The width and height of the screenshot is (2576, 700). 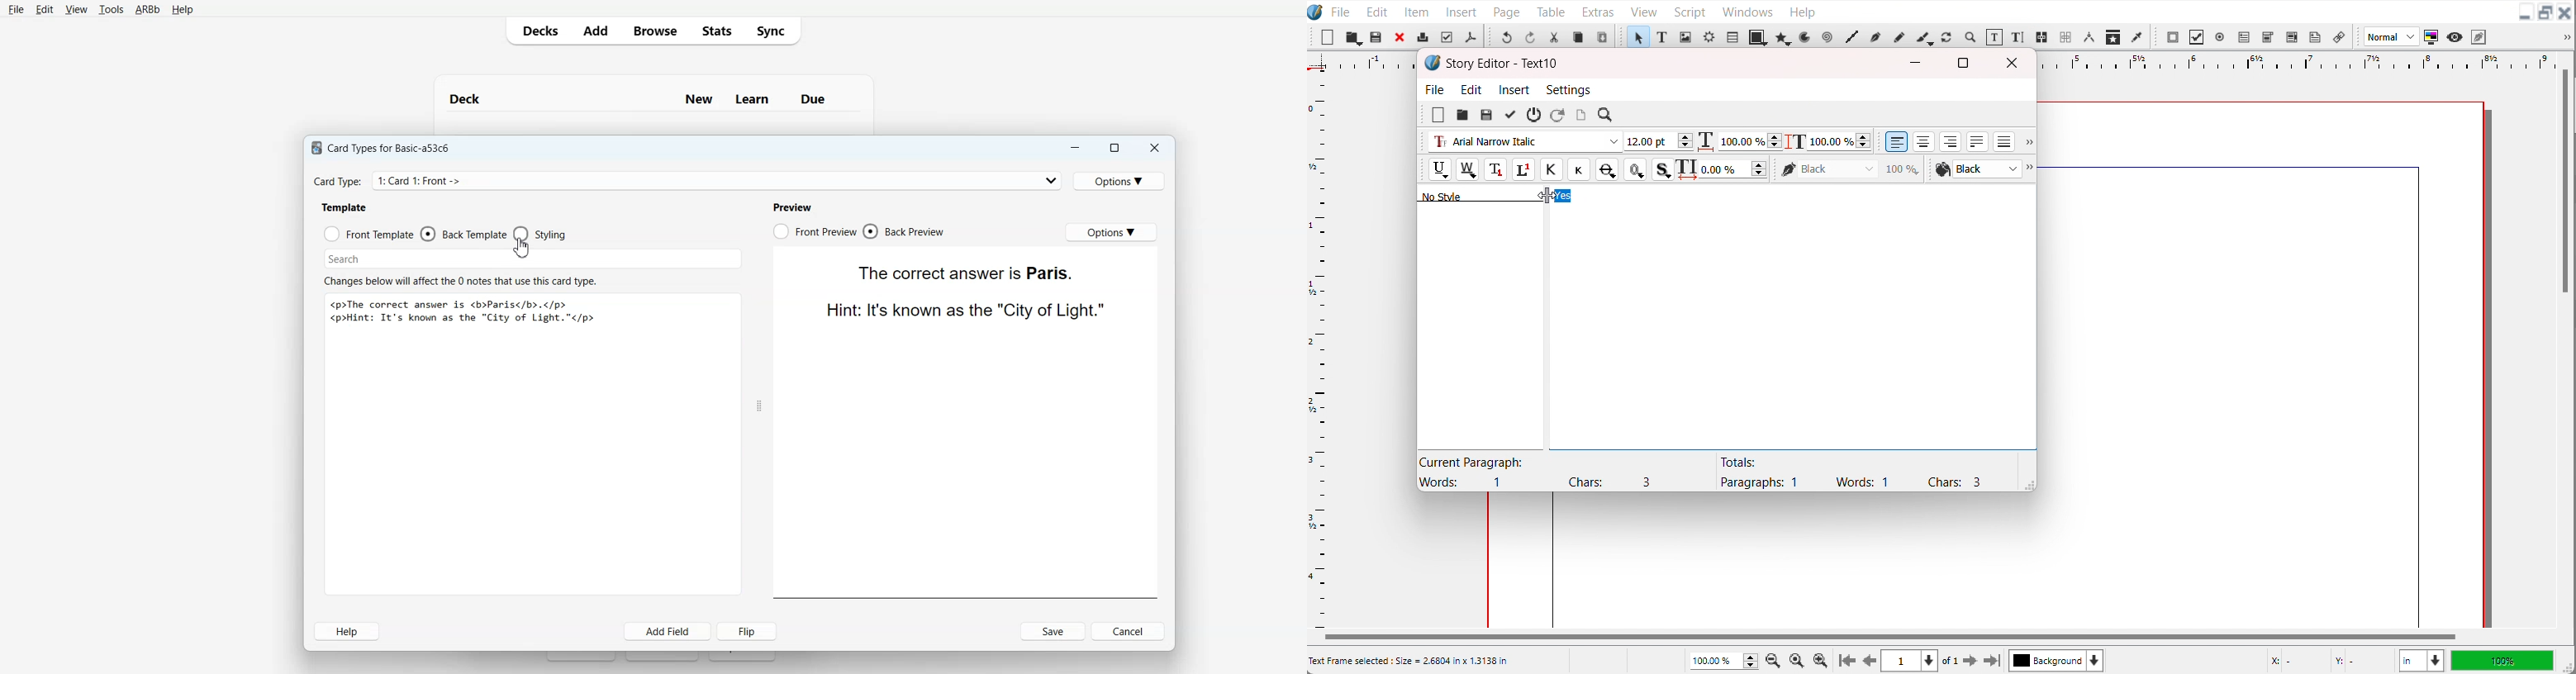 What do you see at coordinates (1578, 37) in the screenshot?
I see `Copy` at bounding box center [1578, 37].